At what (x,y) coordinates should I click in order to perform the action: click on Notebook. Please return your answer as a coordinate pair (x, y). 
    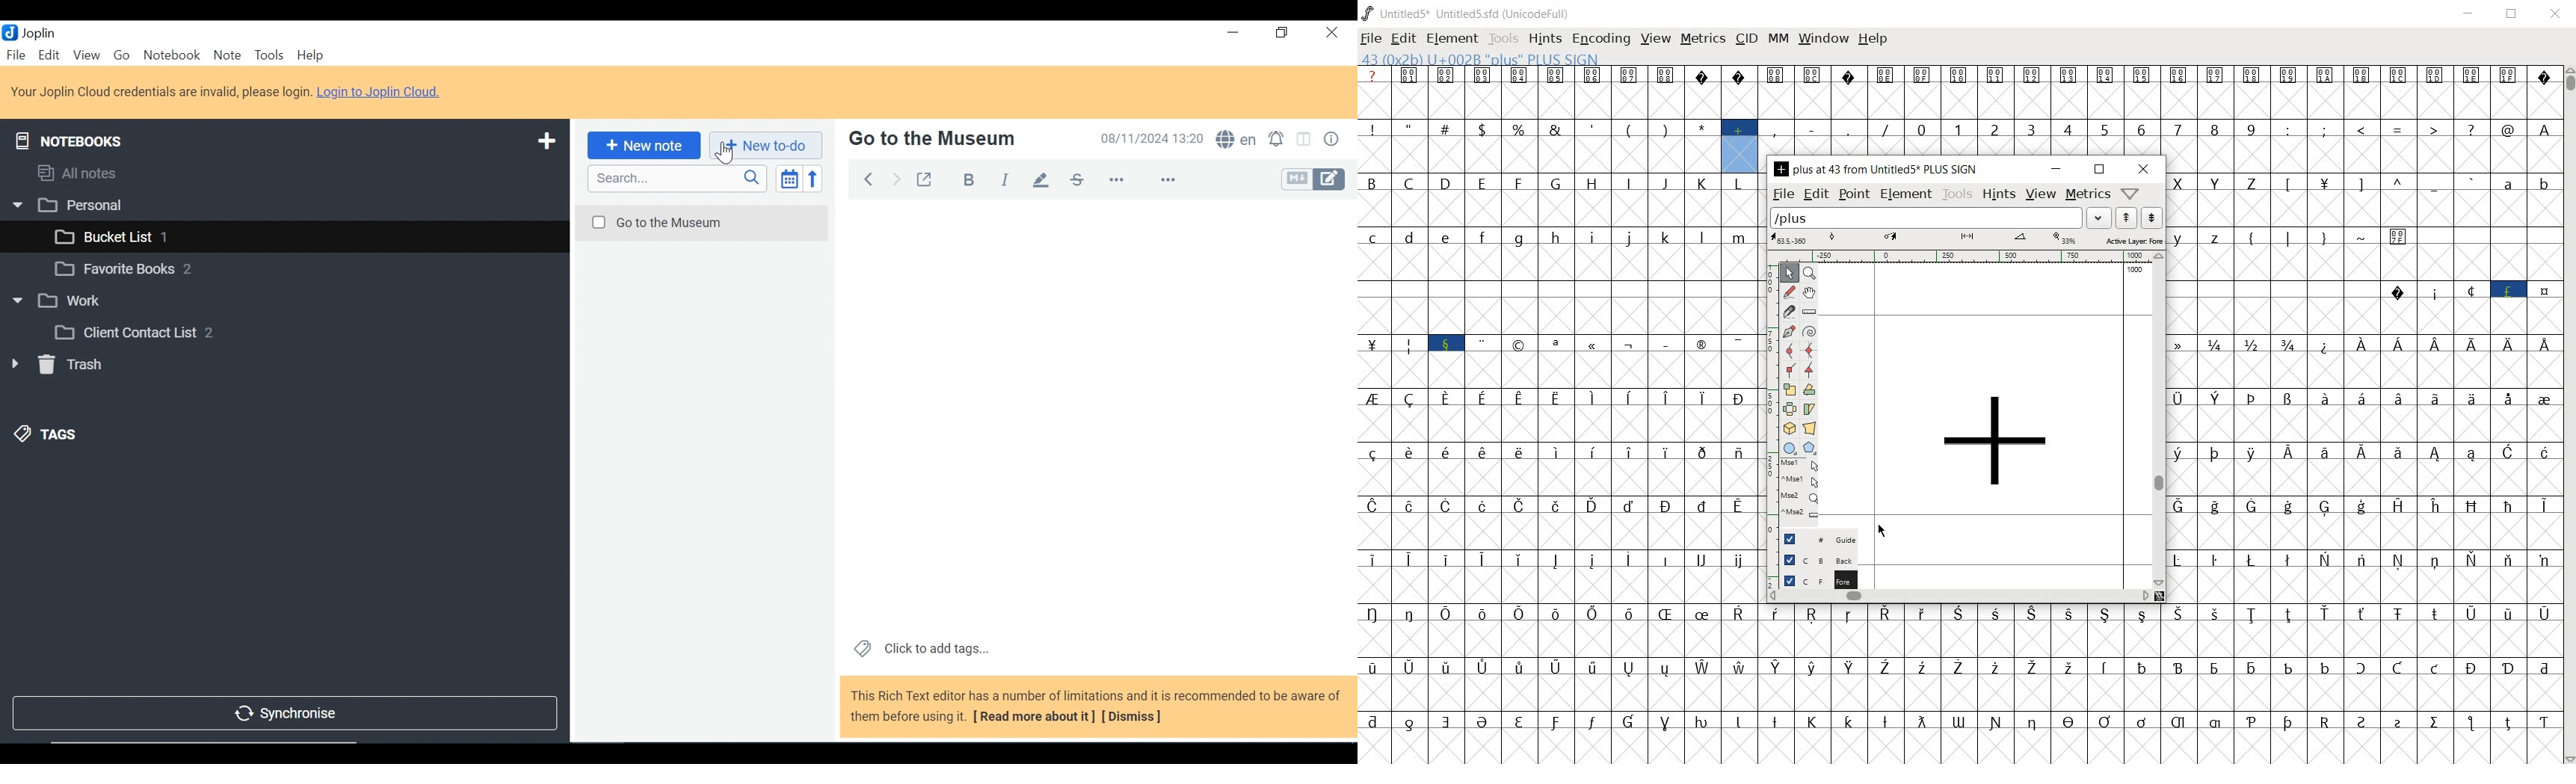
    Looking at the image, I should click on (171, 56).